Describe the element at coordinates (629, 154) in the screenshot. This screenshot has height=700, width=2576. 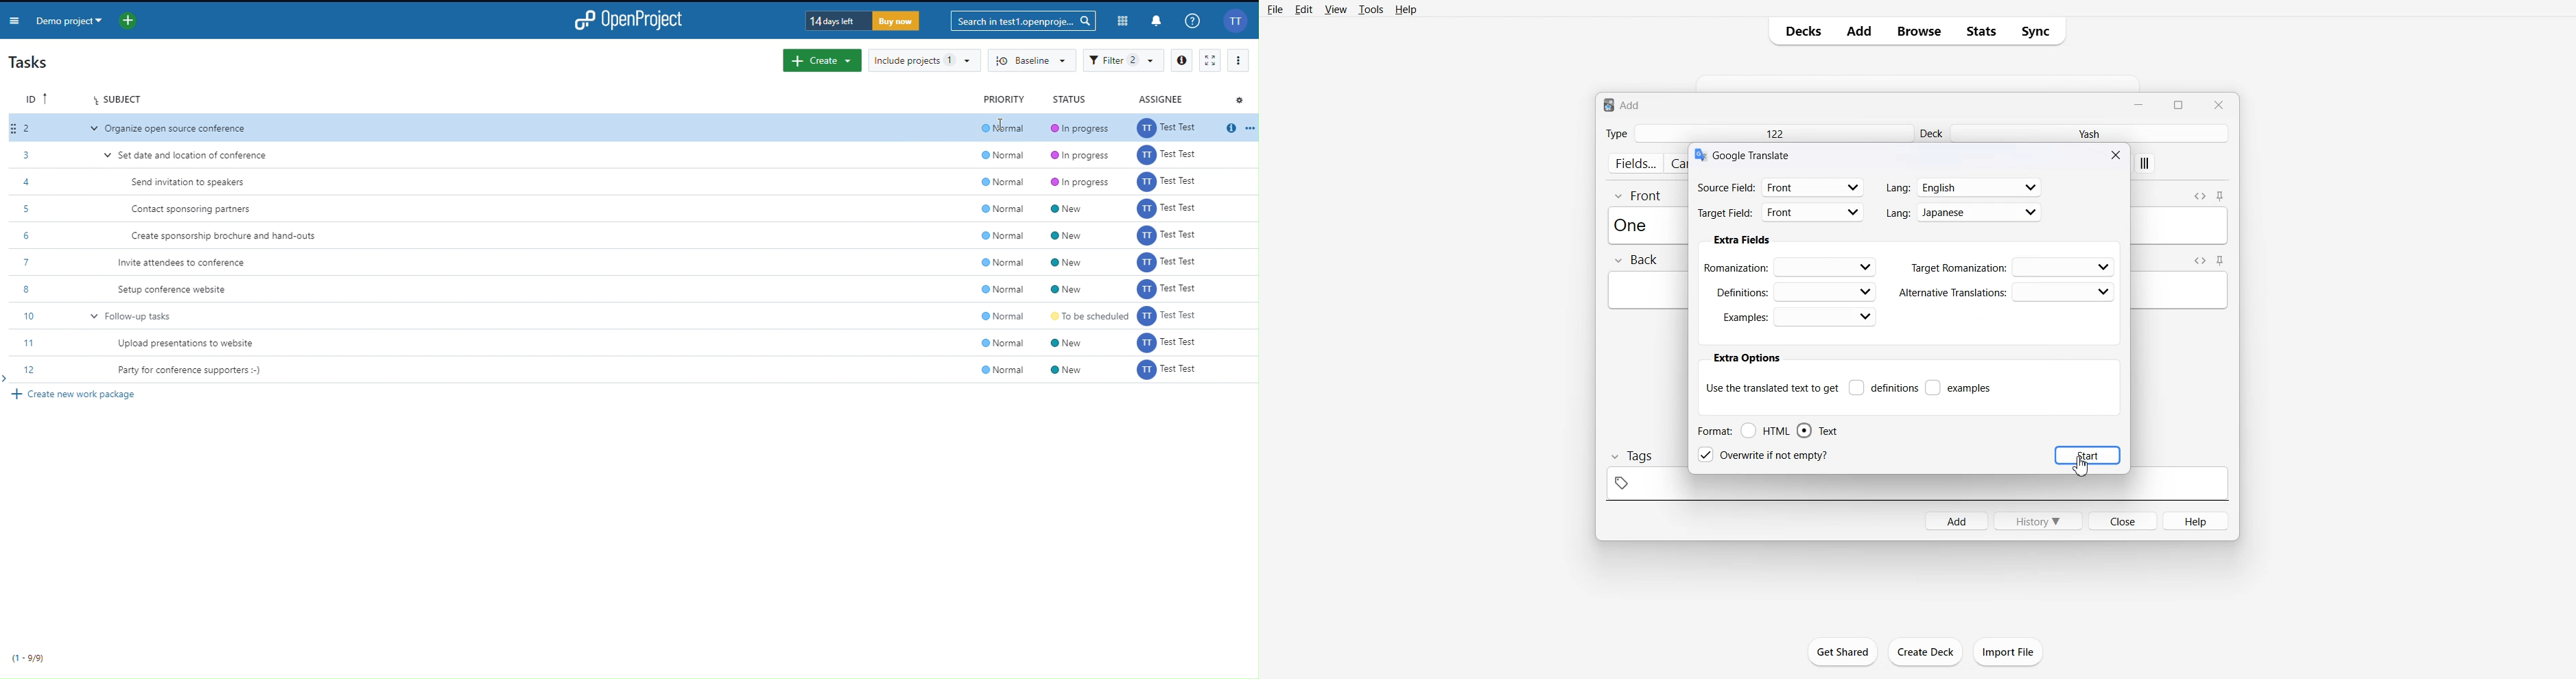
I see `3 Vv Set date and location of conference @Normal ~~ @ In progress Test Test` at that location.